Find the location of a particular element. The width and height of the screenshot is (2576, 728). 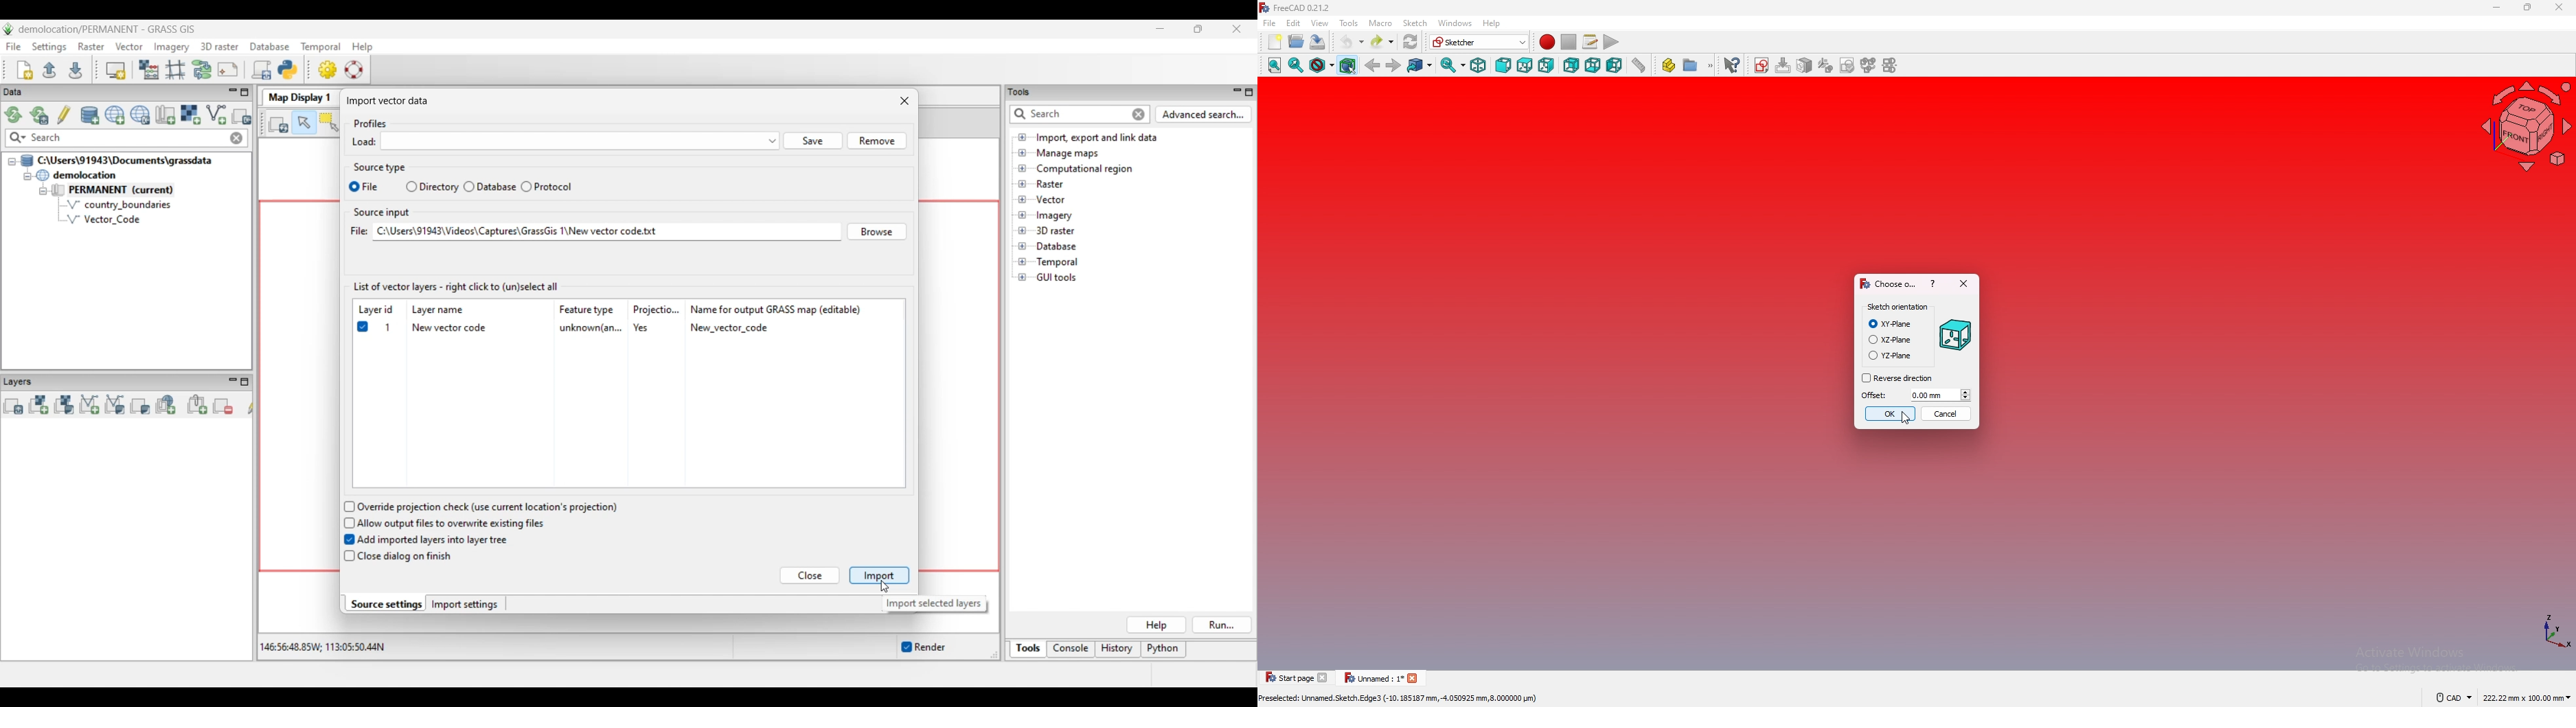

preview is located at coordinates (1957, 334).